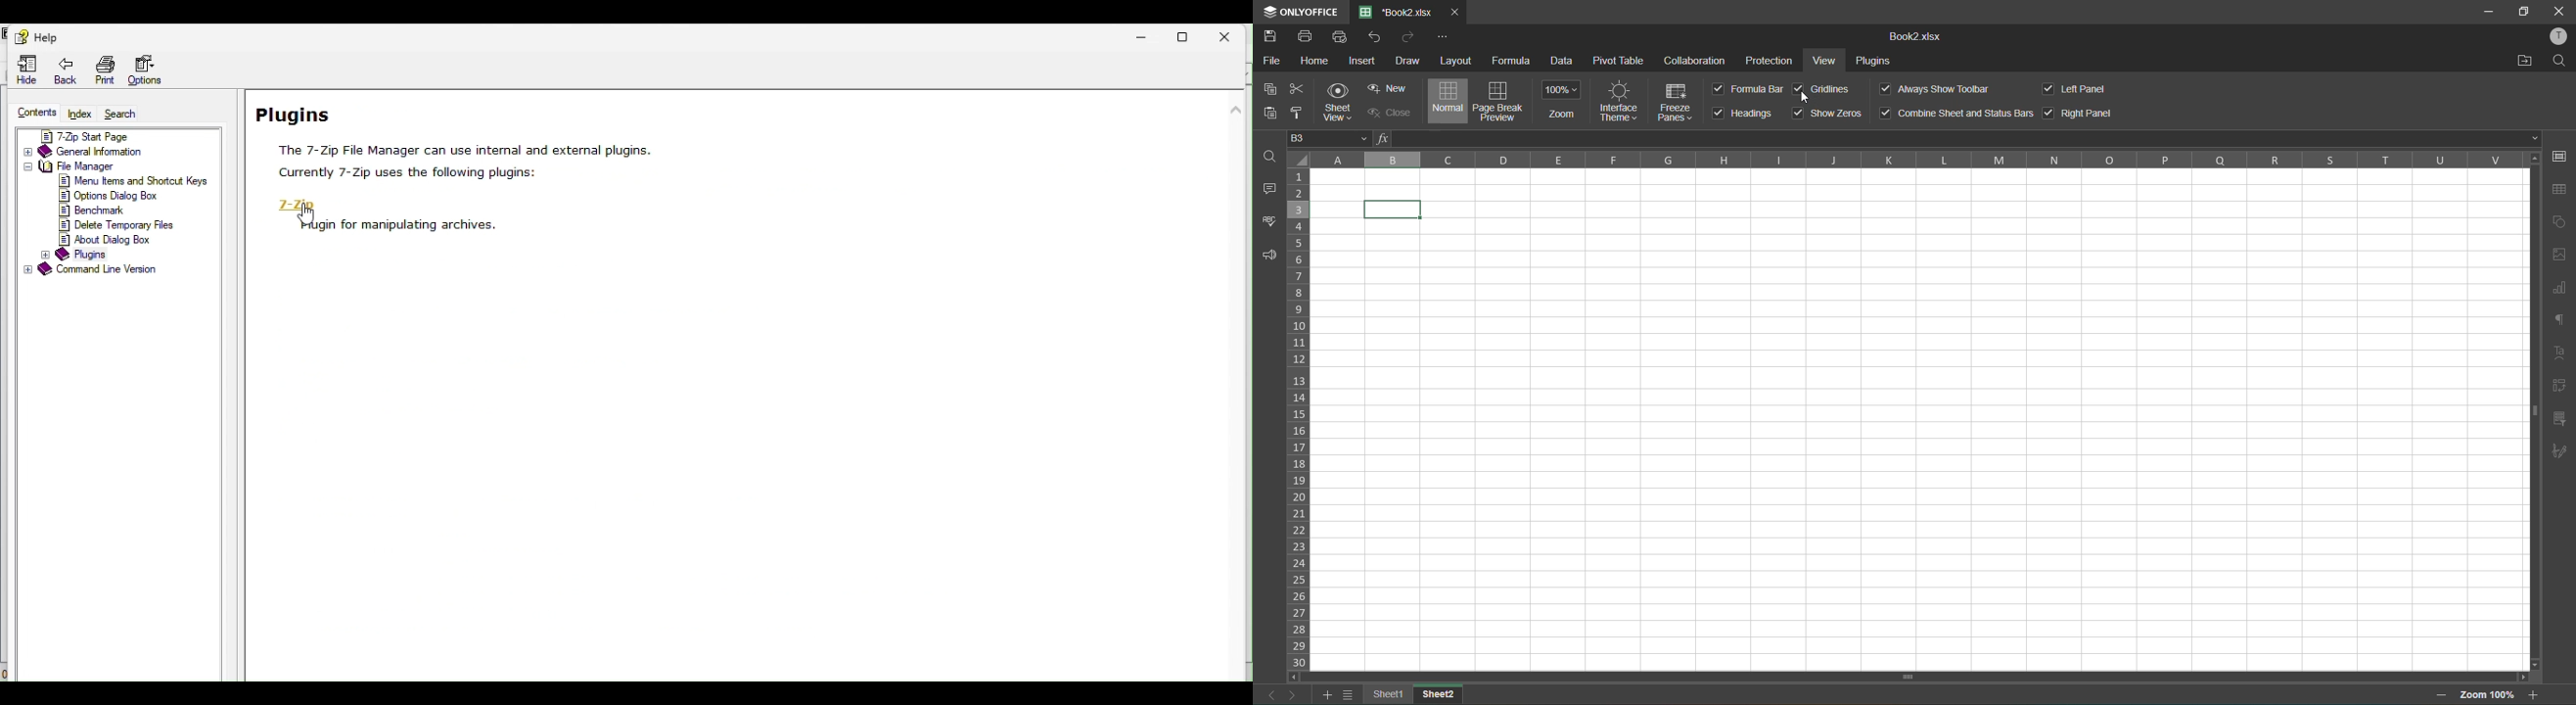 This screenshot has height=728, width=2576. I want to click on spellcheck, so click(1267, 226).